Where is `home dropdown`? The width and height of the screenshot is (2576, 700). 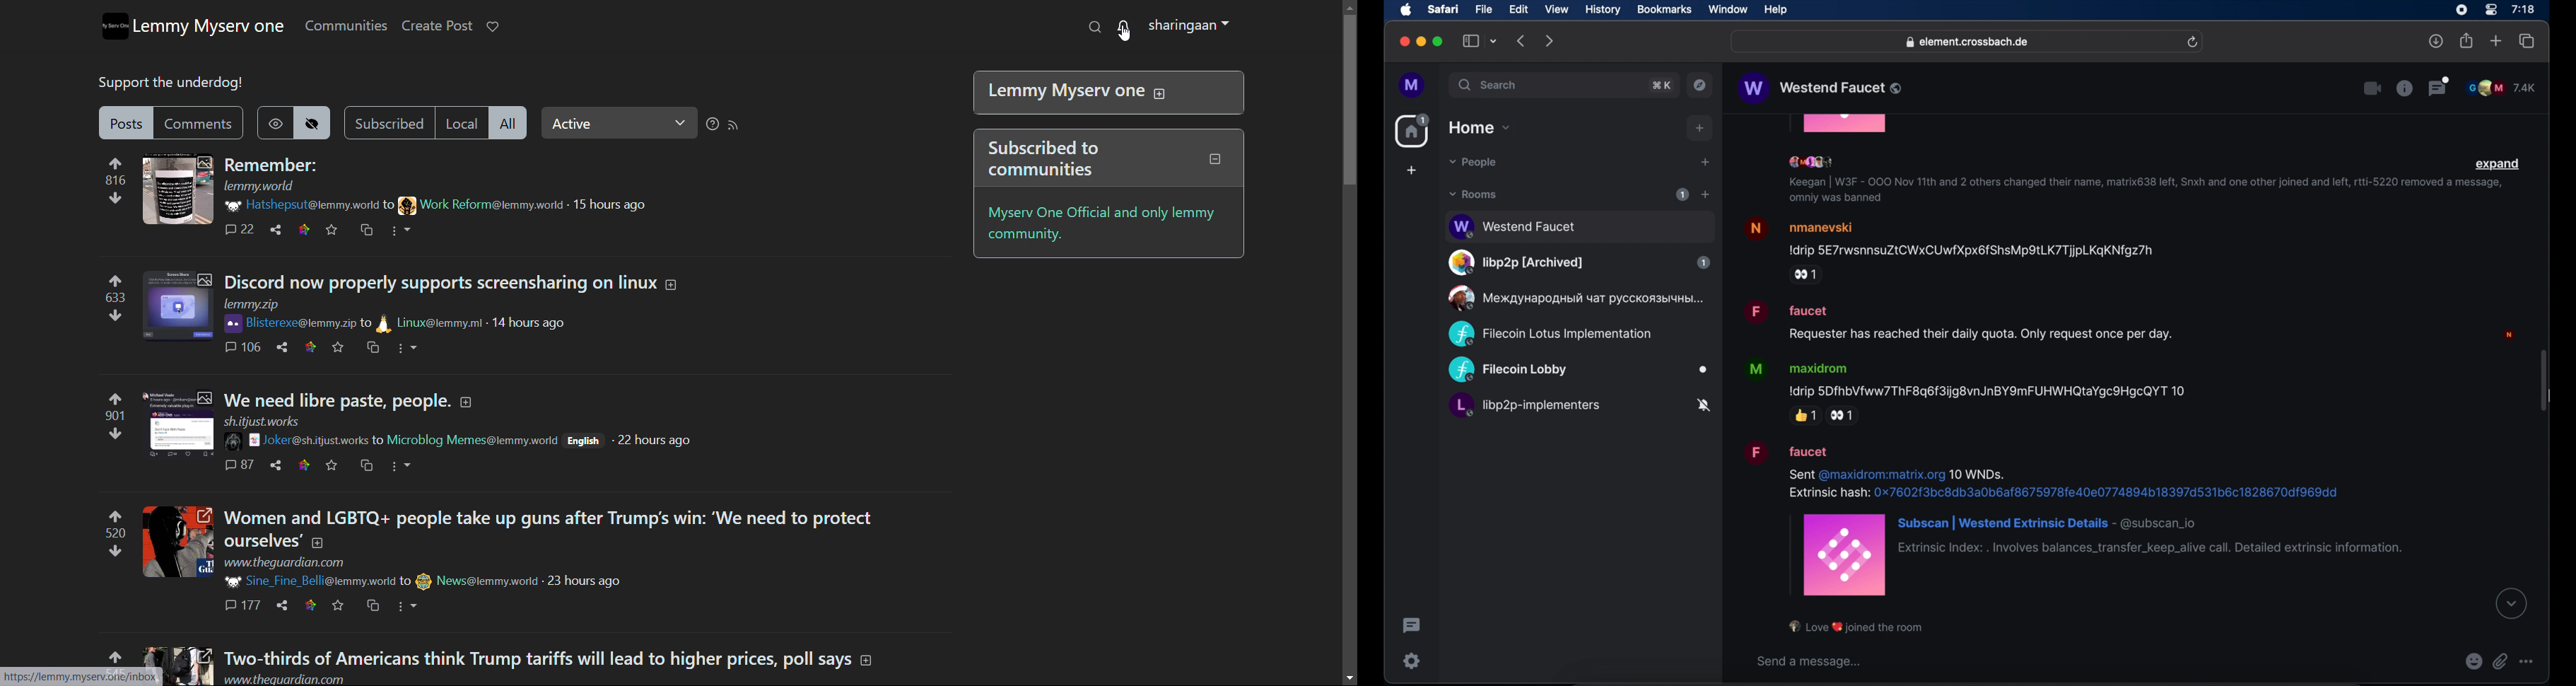
home dropdown is located at coordinates (1479, 128).